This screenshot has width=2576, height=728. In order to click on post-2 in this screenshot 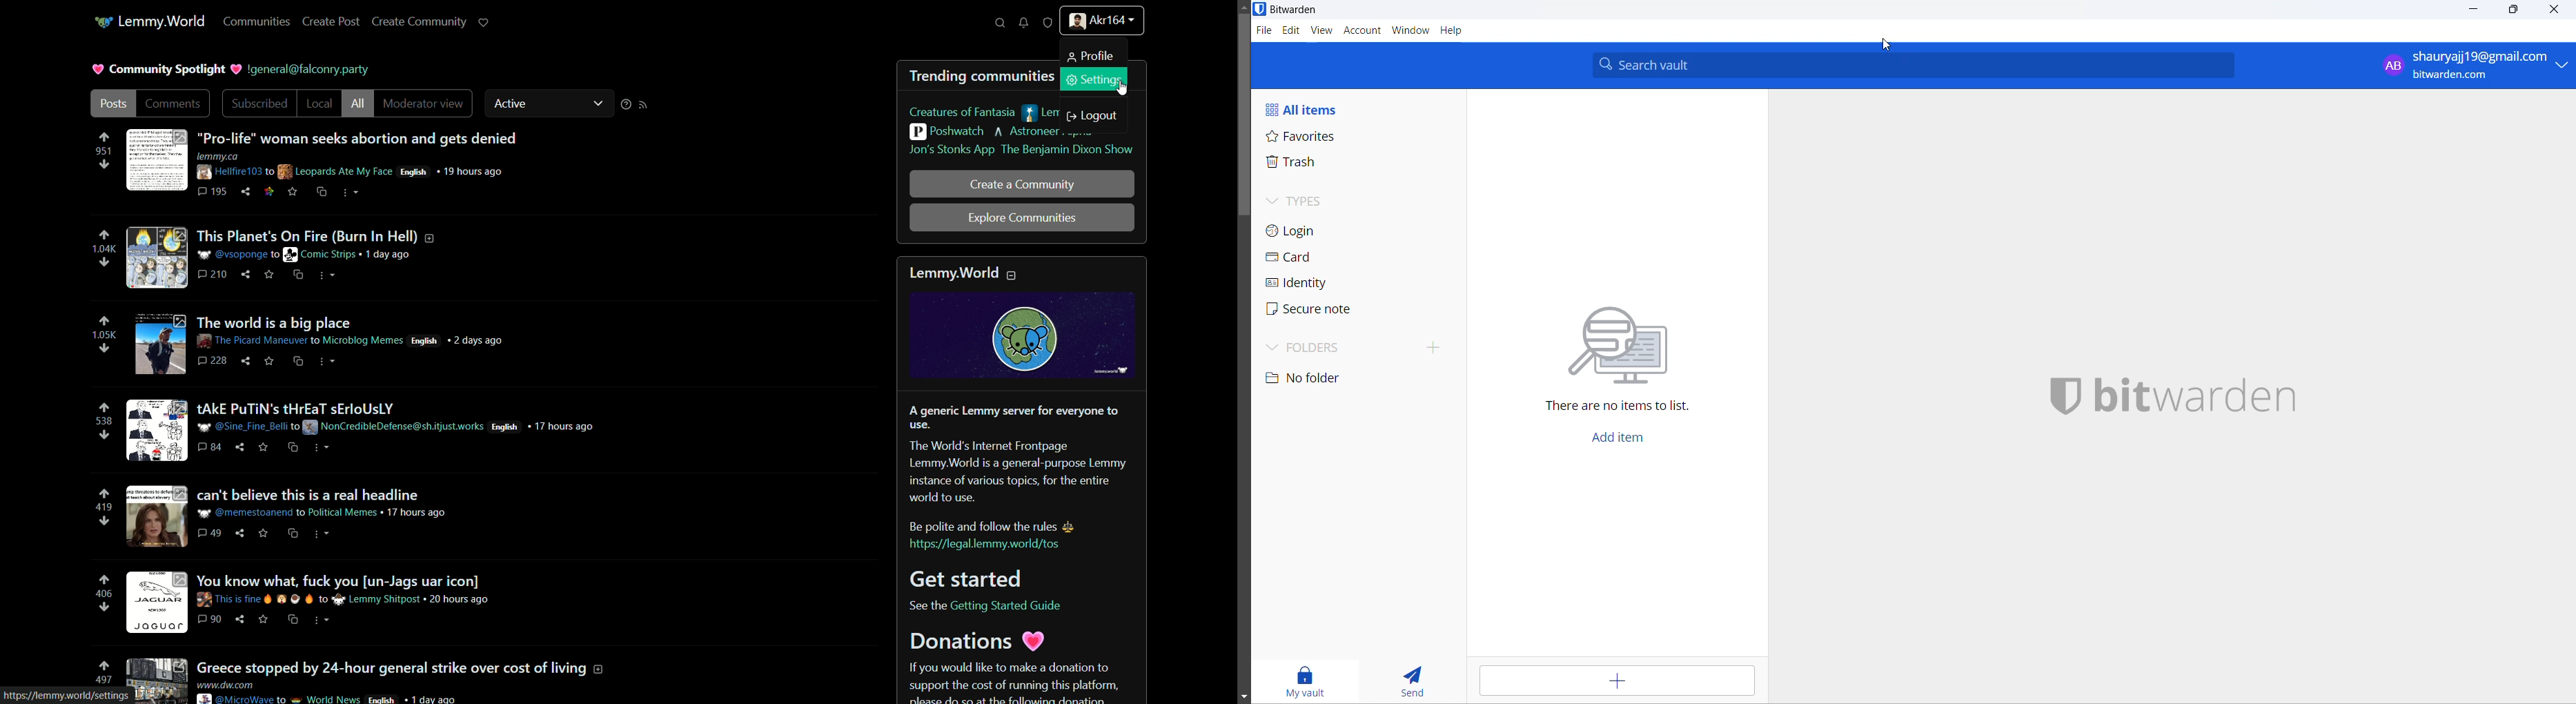, I will do `click(281, 255)`.